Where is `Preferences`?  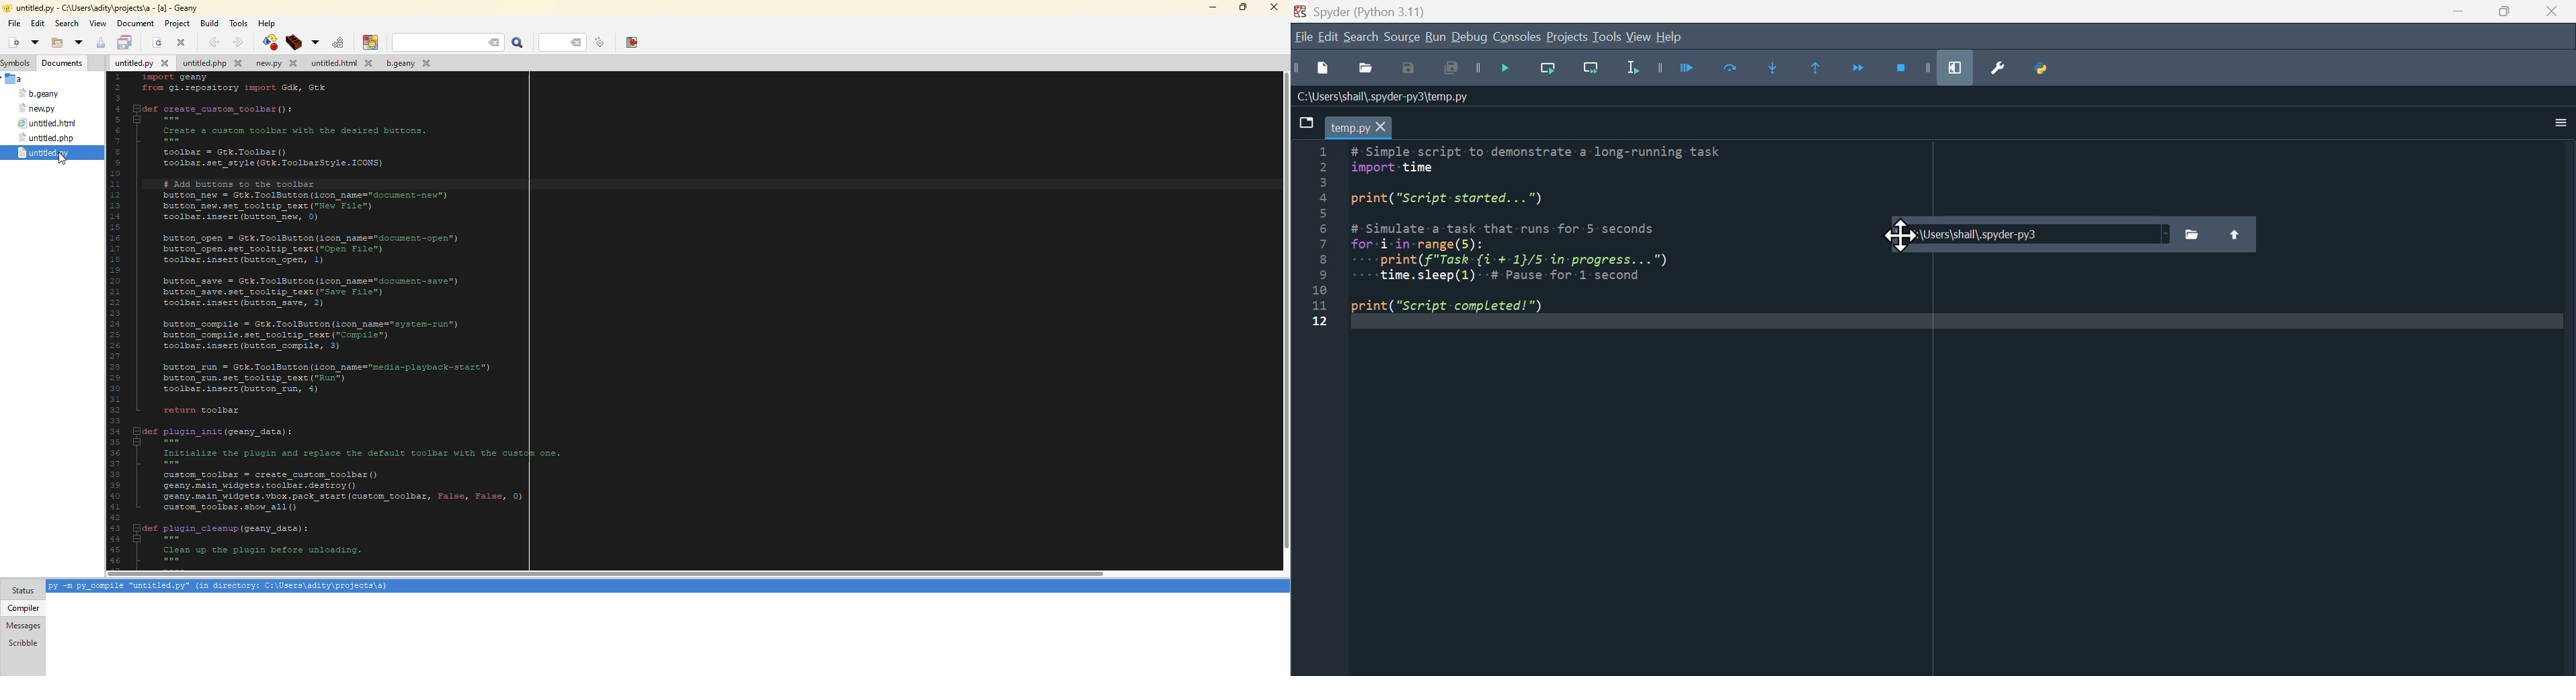
Preferences is located at coordinates (1996, 70).